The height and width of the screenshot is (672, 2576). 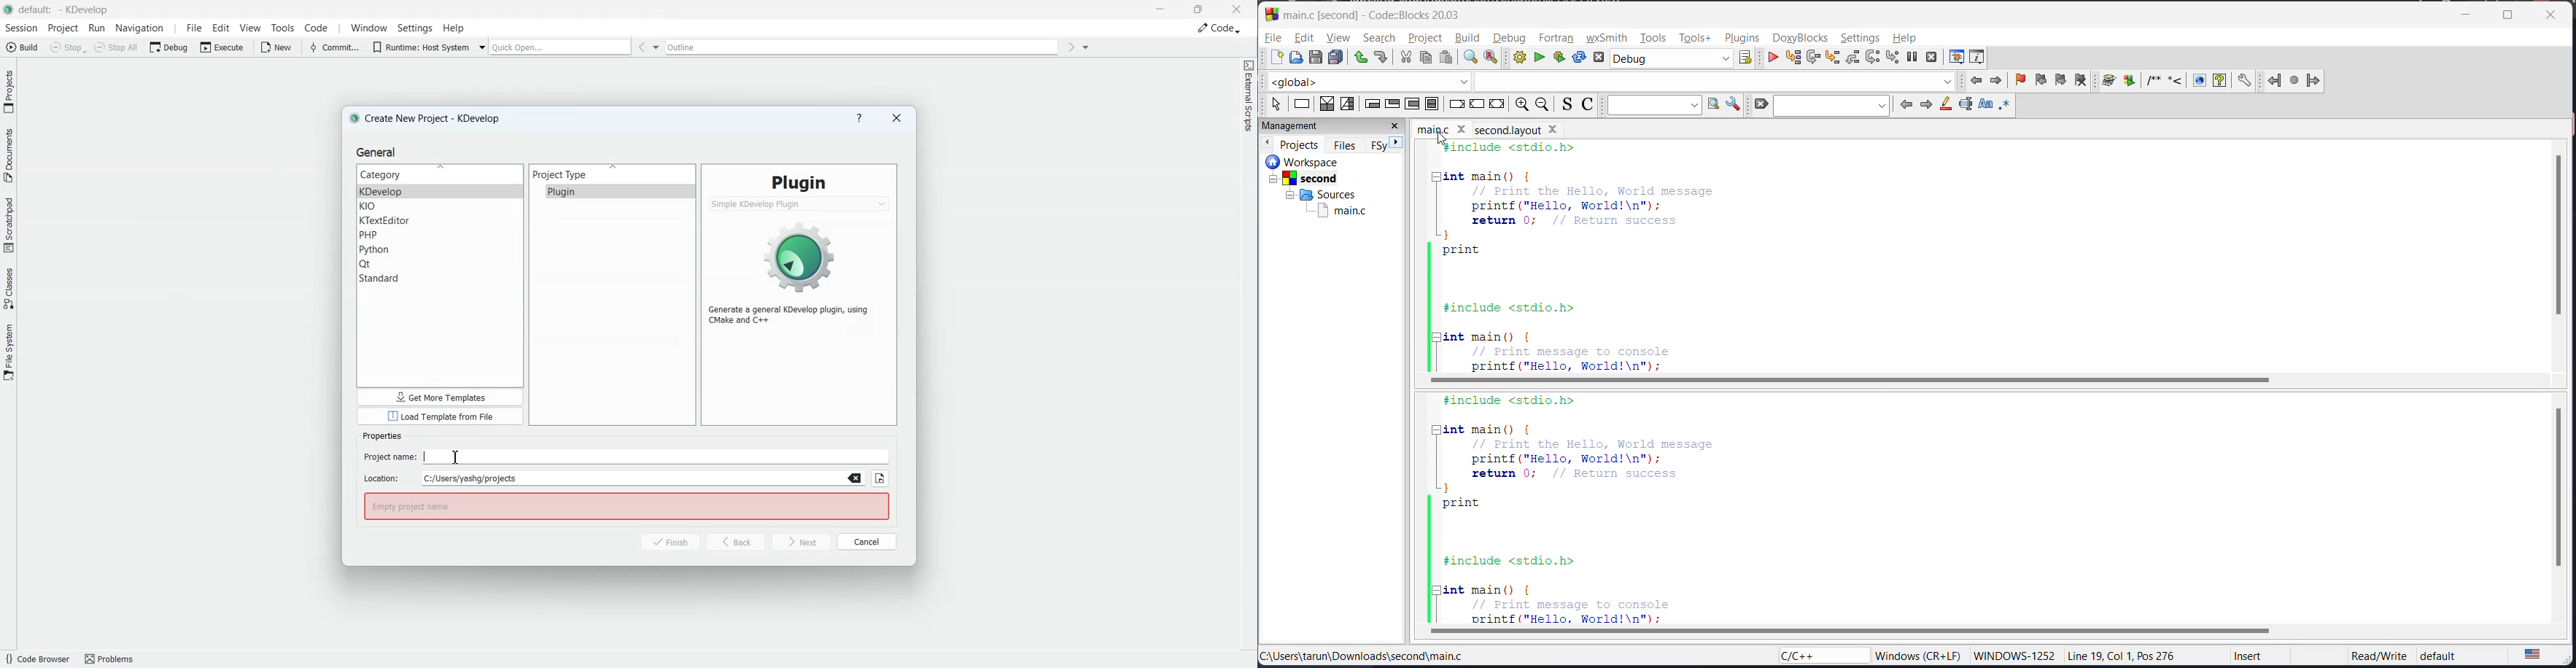 I want to click on file names, so click(x=1445, y=129).